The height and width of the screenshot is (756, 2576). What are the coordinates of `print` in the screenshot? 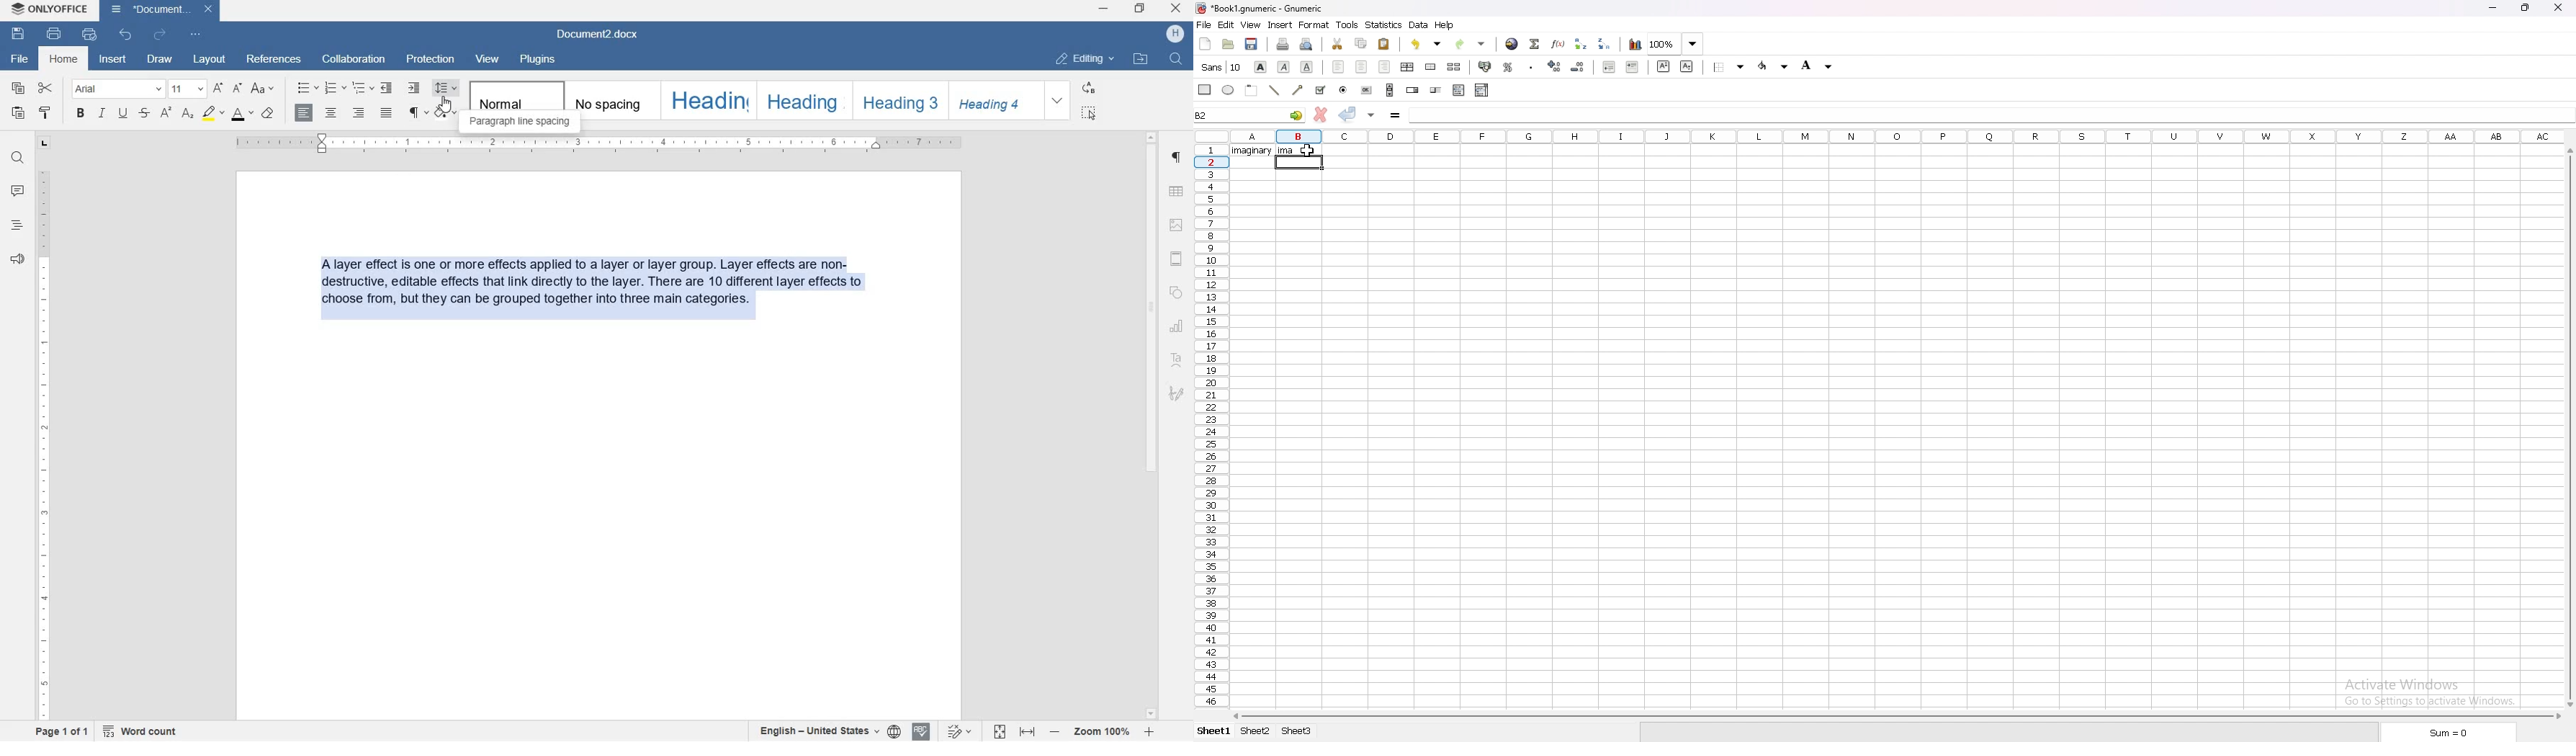 It's located at (54, 33).